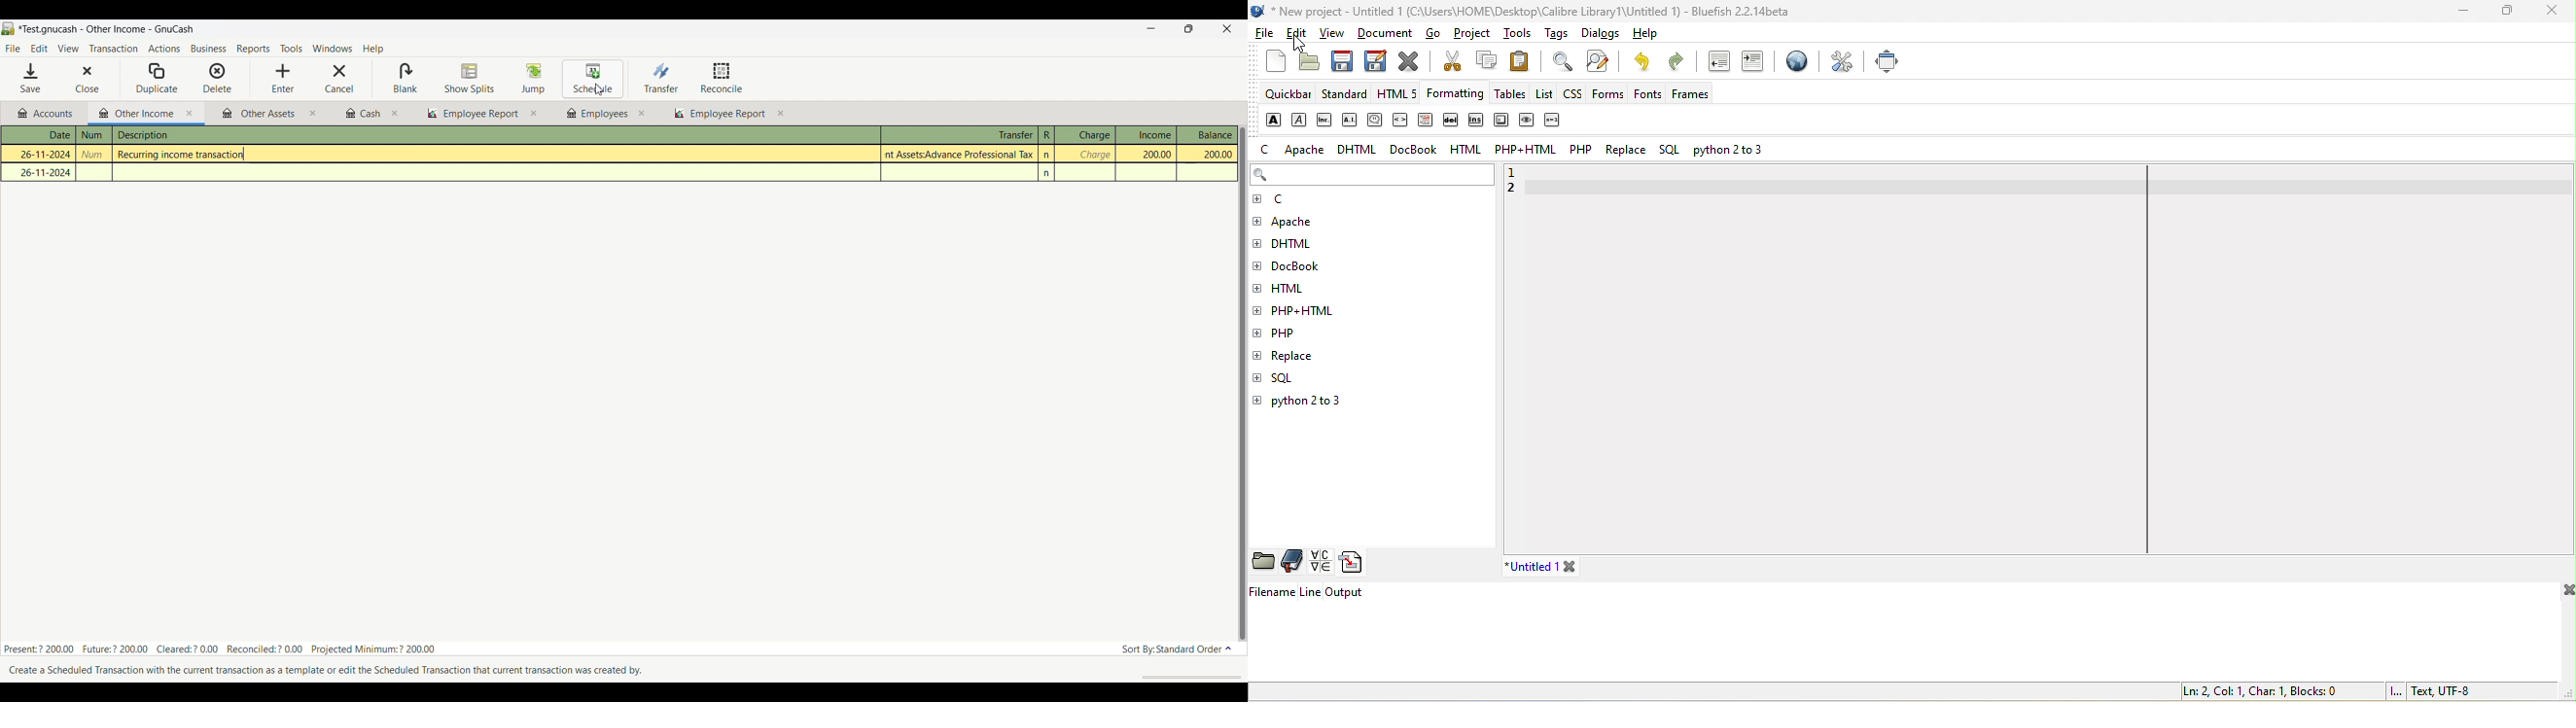 The height and width of the screenshot is (728, 2576). Describe the element at coordinates (601, 90) in the screenshot. I see `cursor` at that location.